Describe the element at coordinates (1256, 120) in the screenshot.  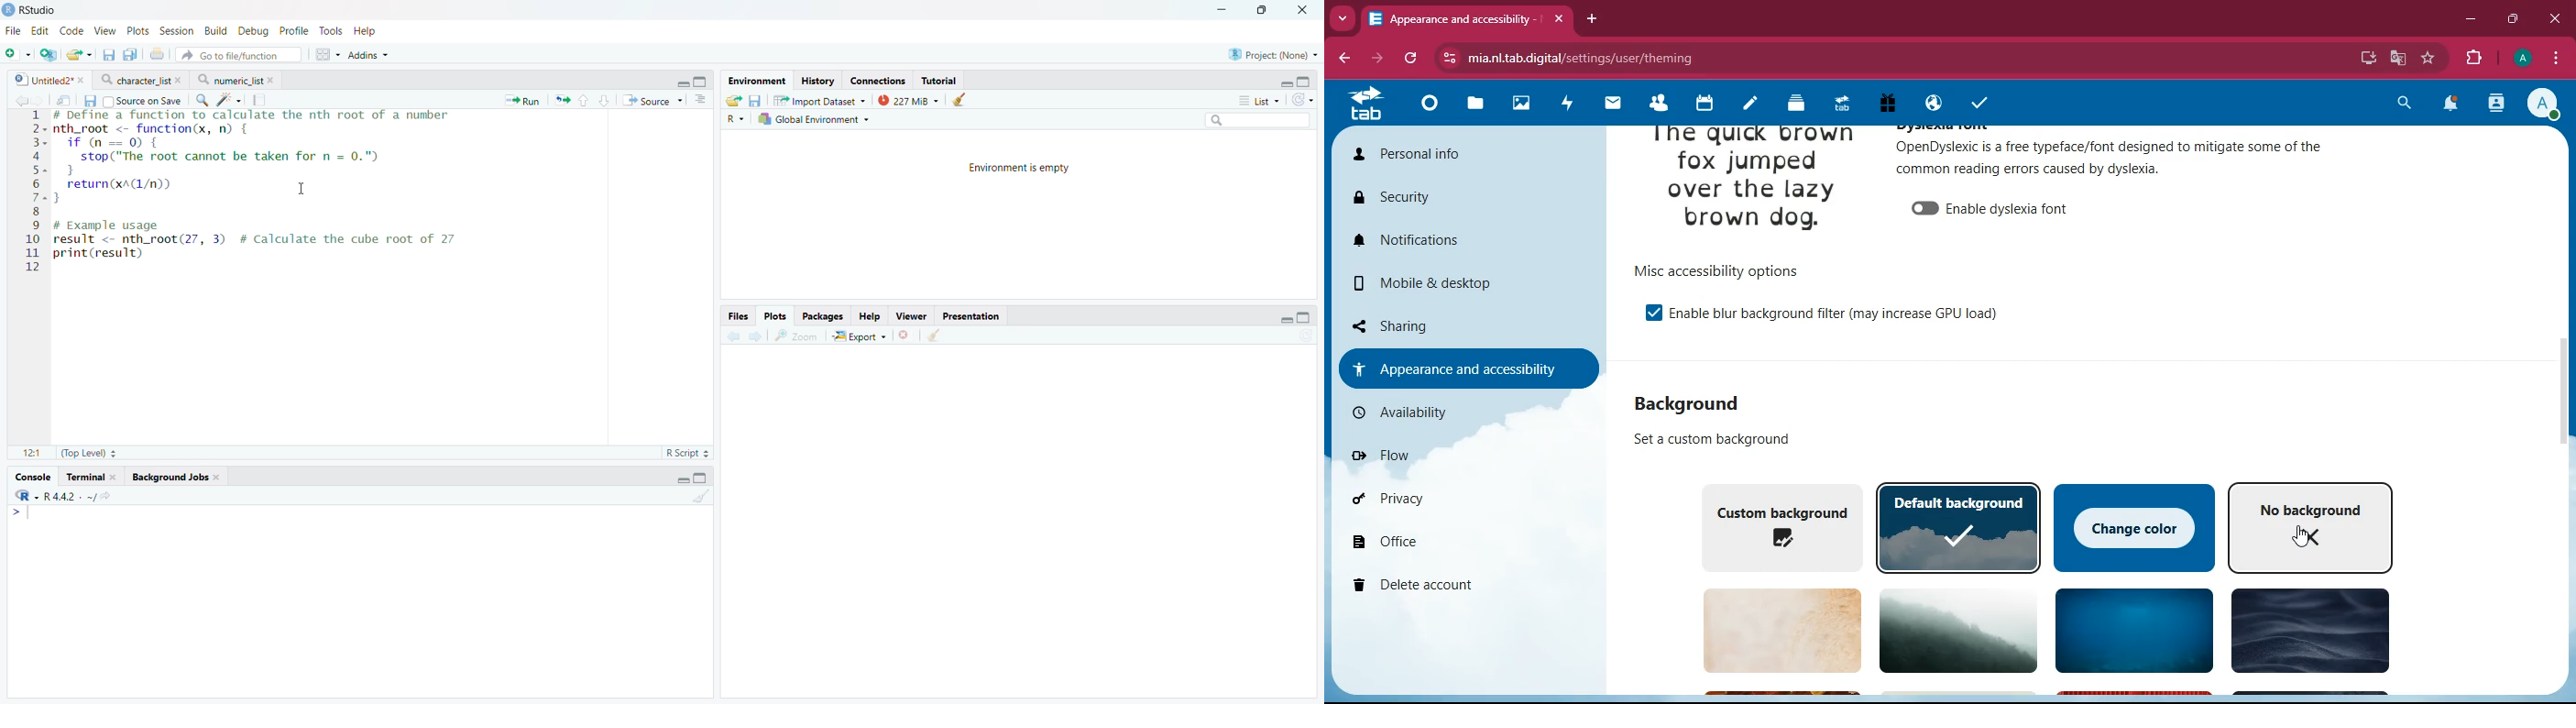
I see `Search` at that location.